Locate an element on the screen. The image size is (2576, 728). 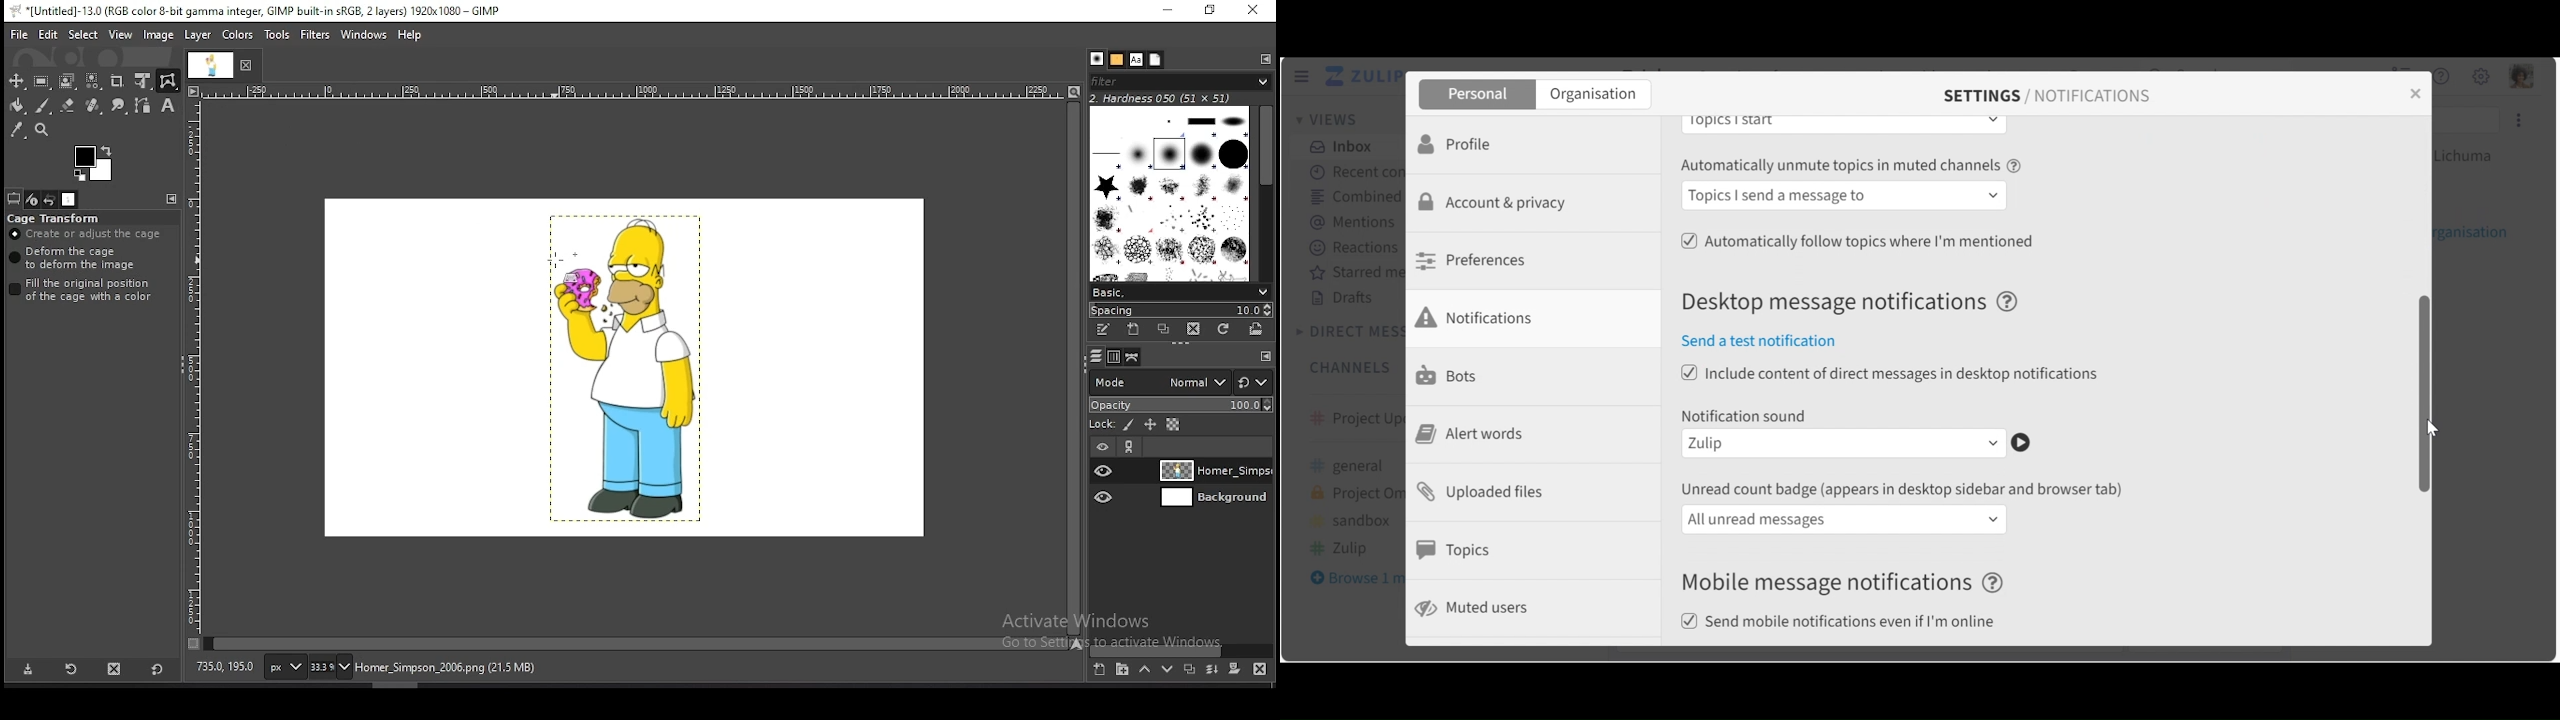
Send a test notification is located at coordinates (1767, 342).